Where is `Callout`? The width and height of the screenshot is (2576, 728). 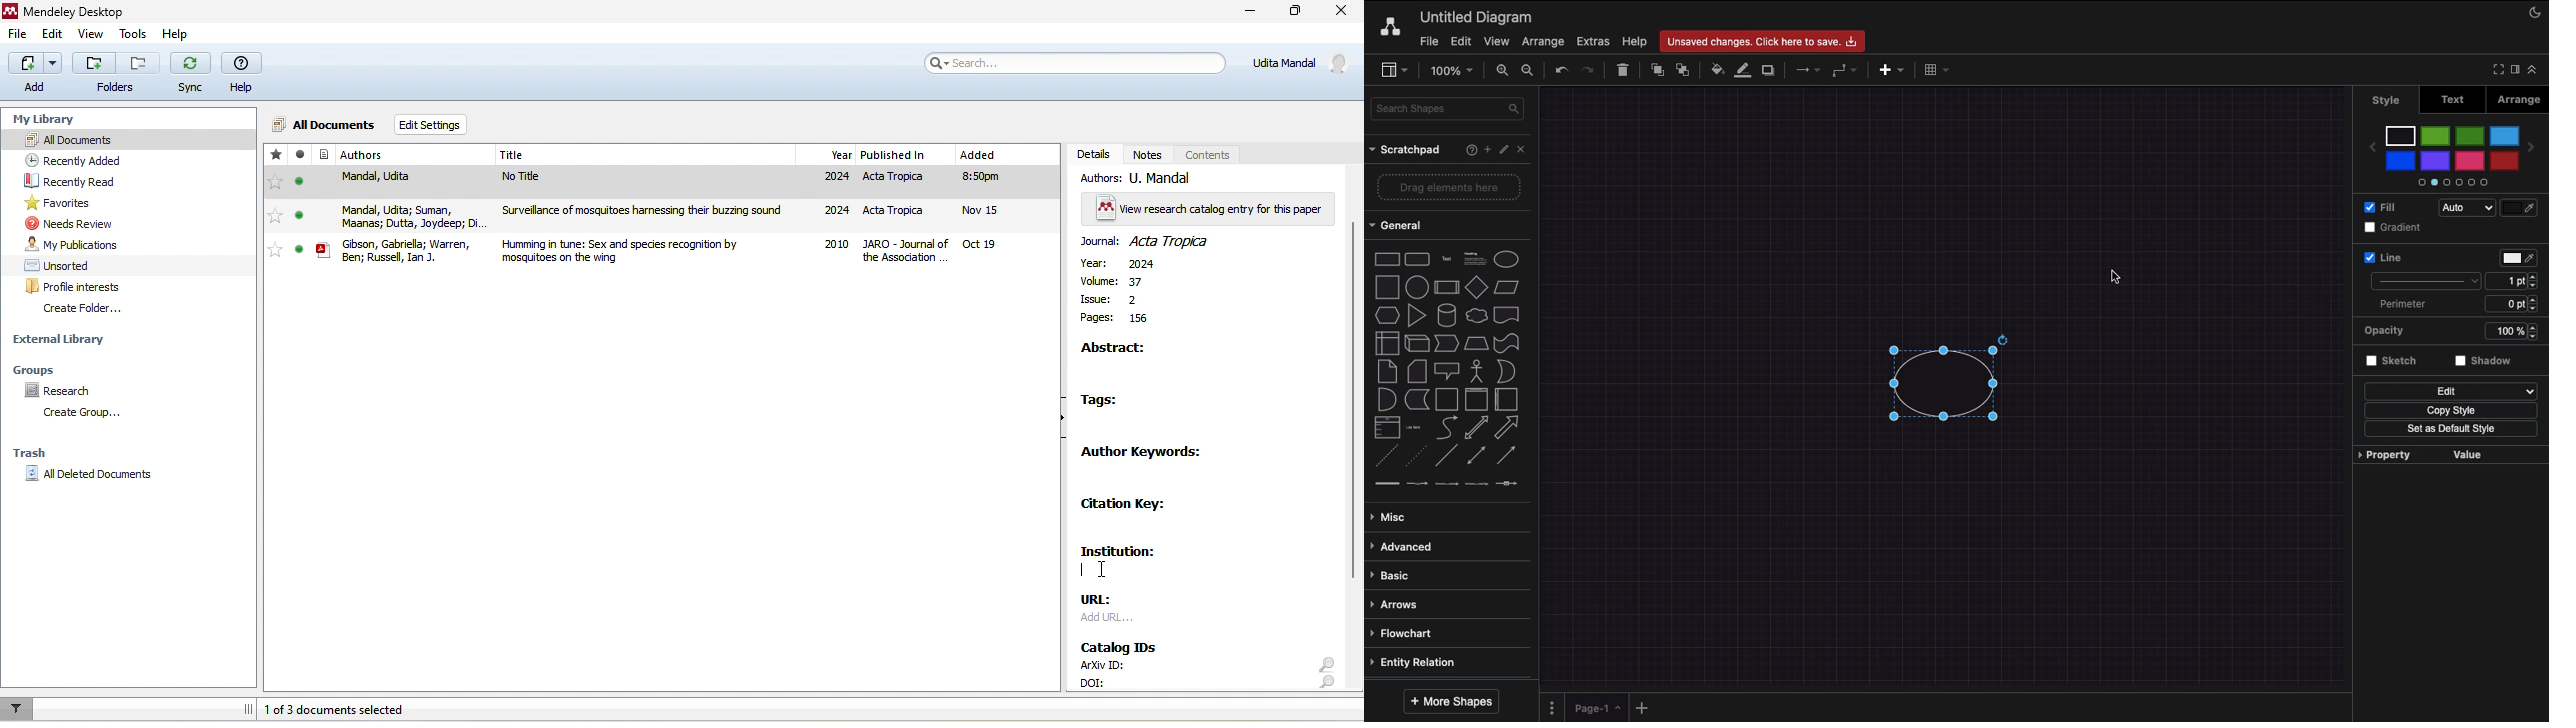 Callout is located at coordinates (1448, 371).